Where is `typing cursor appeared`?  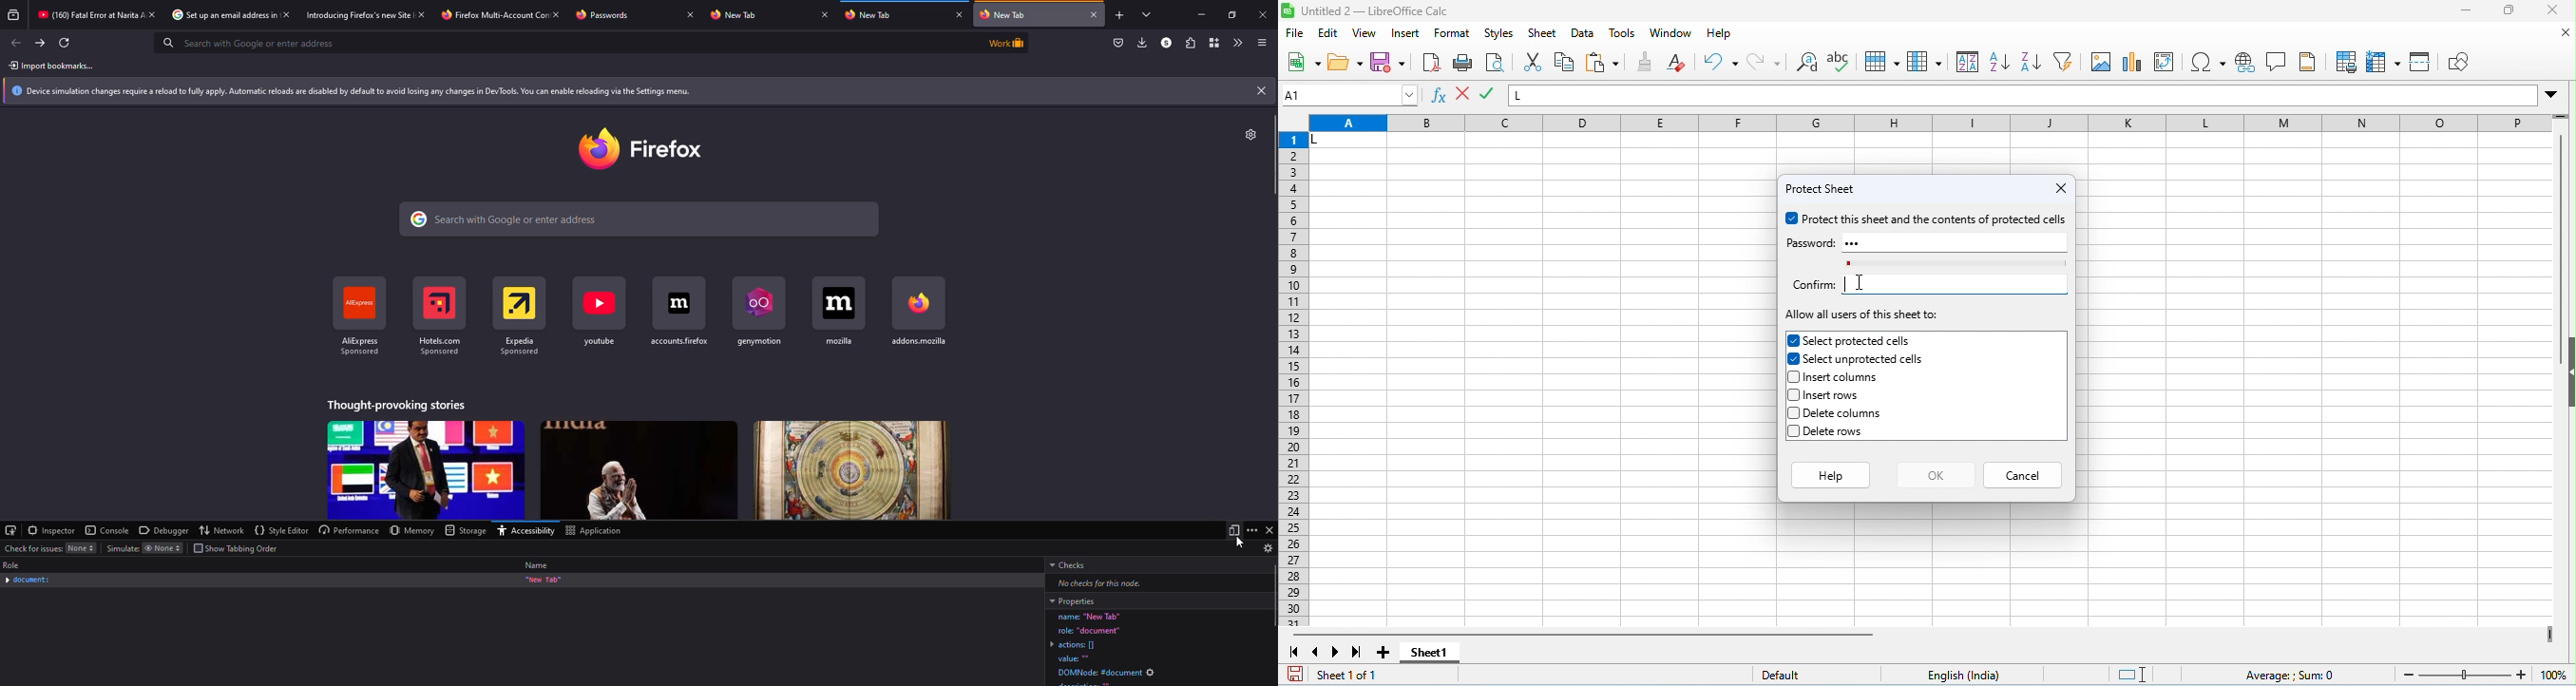 typing cursor appeared is located at coordinates (1846, 283).